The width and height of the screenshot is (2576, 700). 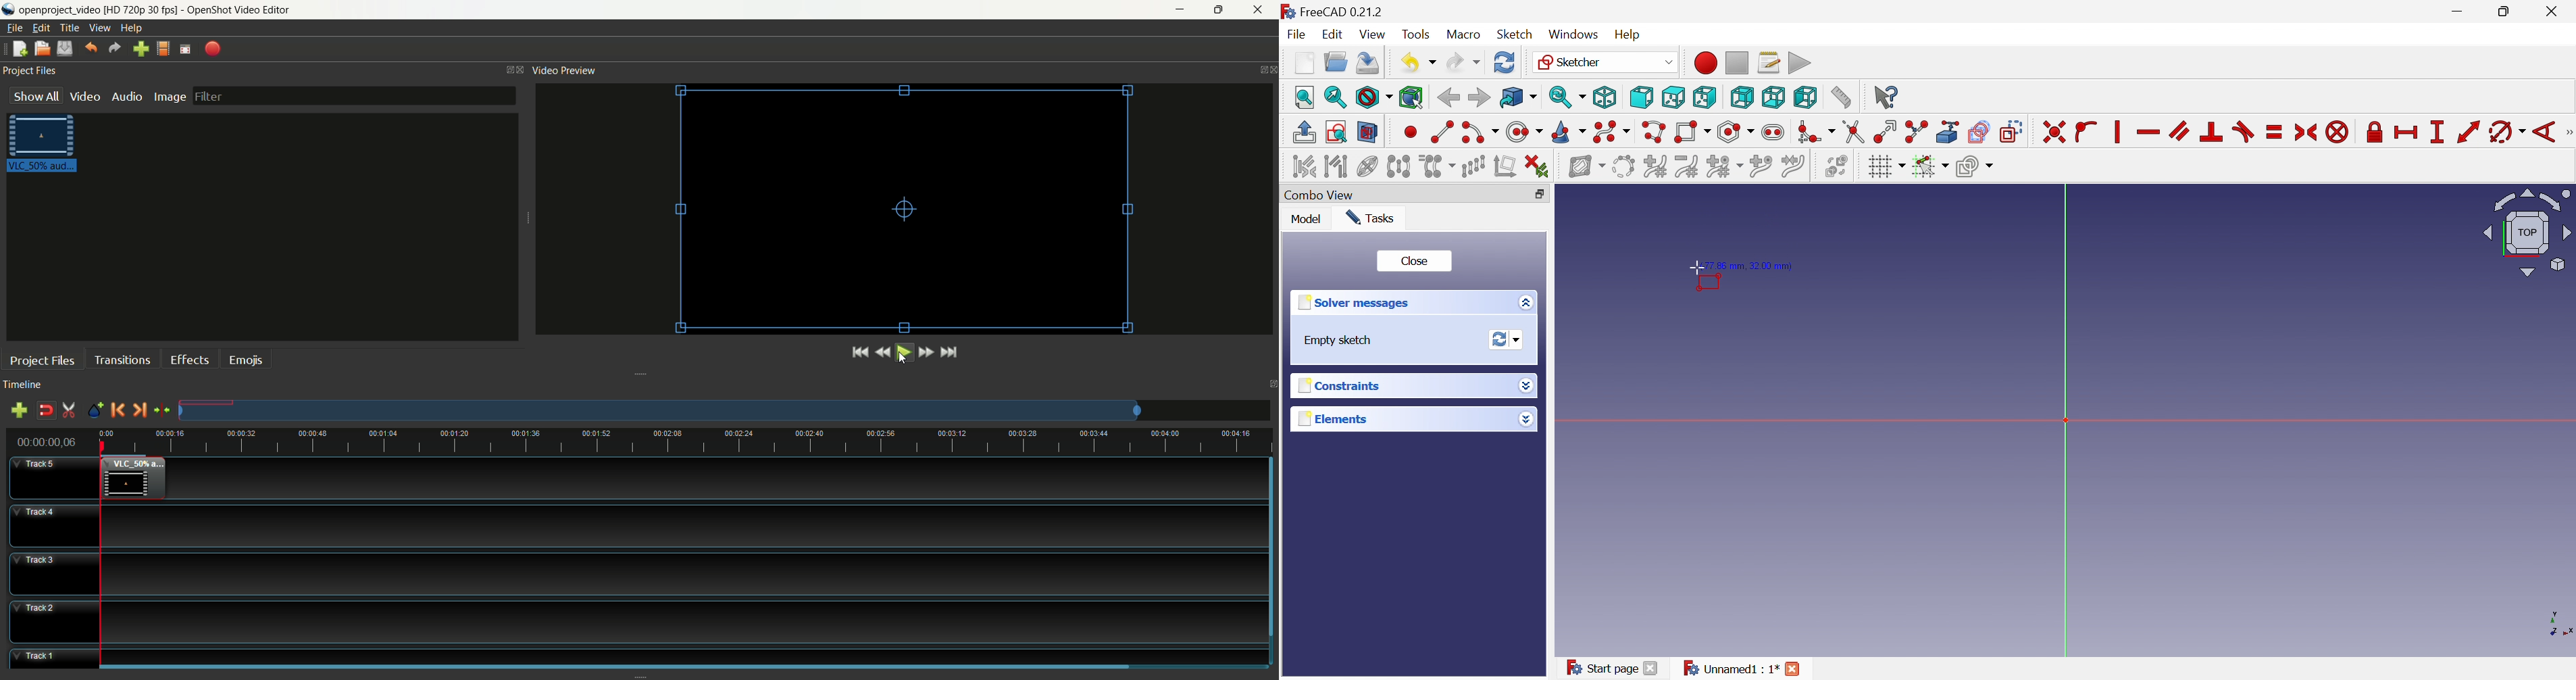 What do you see at coordinates (69, 411) in the screenshot?
I see `enable razor` at bounding box center [69, 411].